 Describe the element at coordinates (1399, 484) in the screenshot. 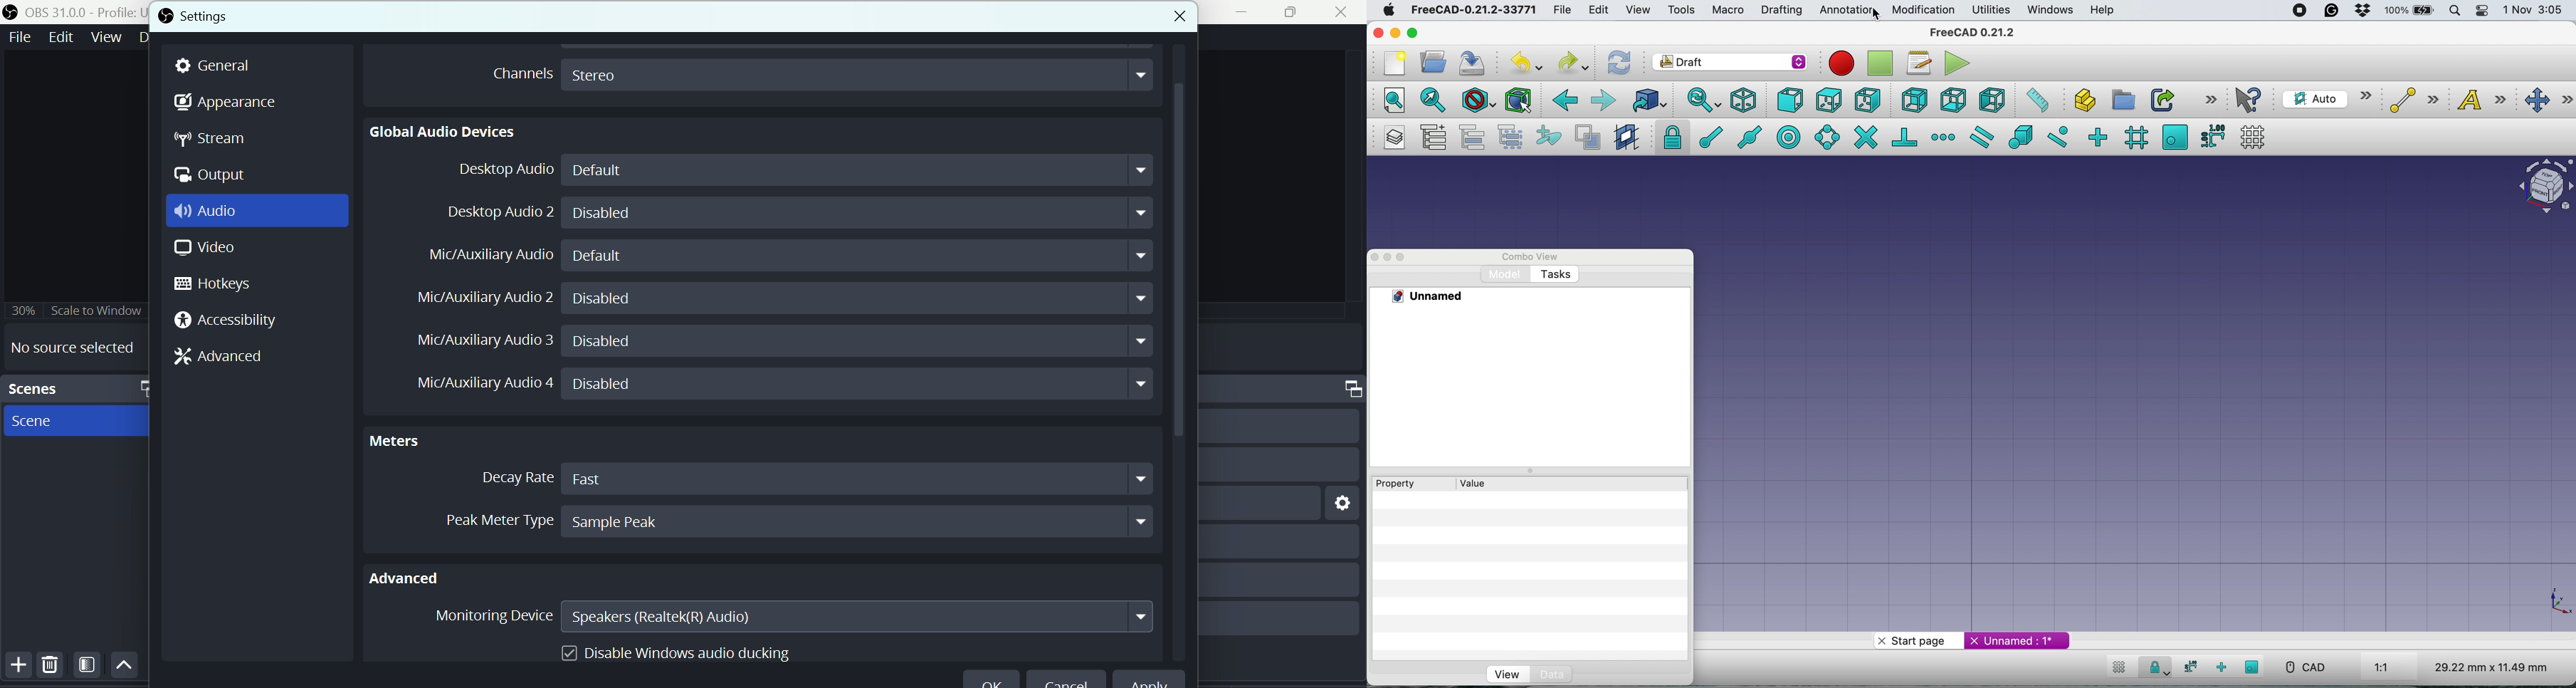

I see `property` at that location.